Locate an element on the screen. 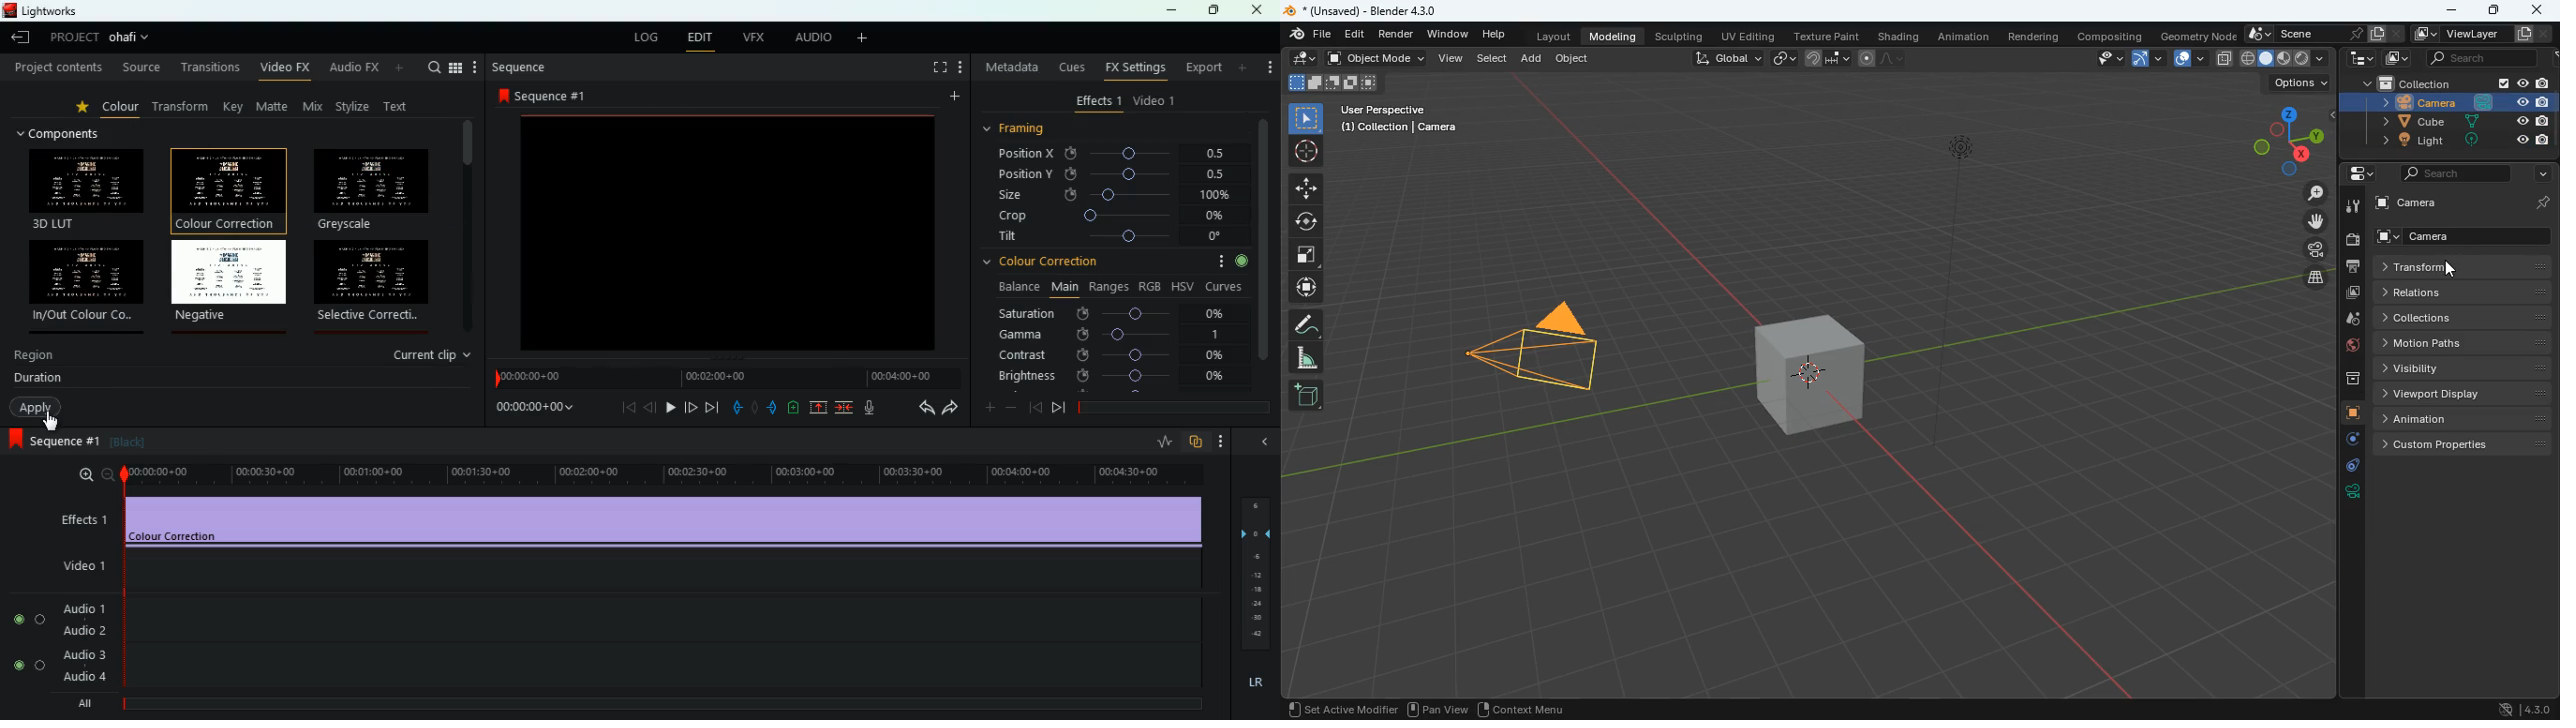 The width and height of the screenshot is (2576, 728). duration is located at coordinates (38, 380).